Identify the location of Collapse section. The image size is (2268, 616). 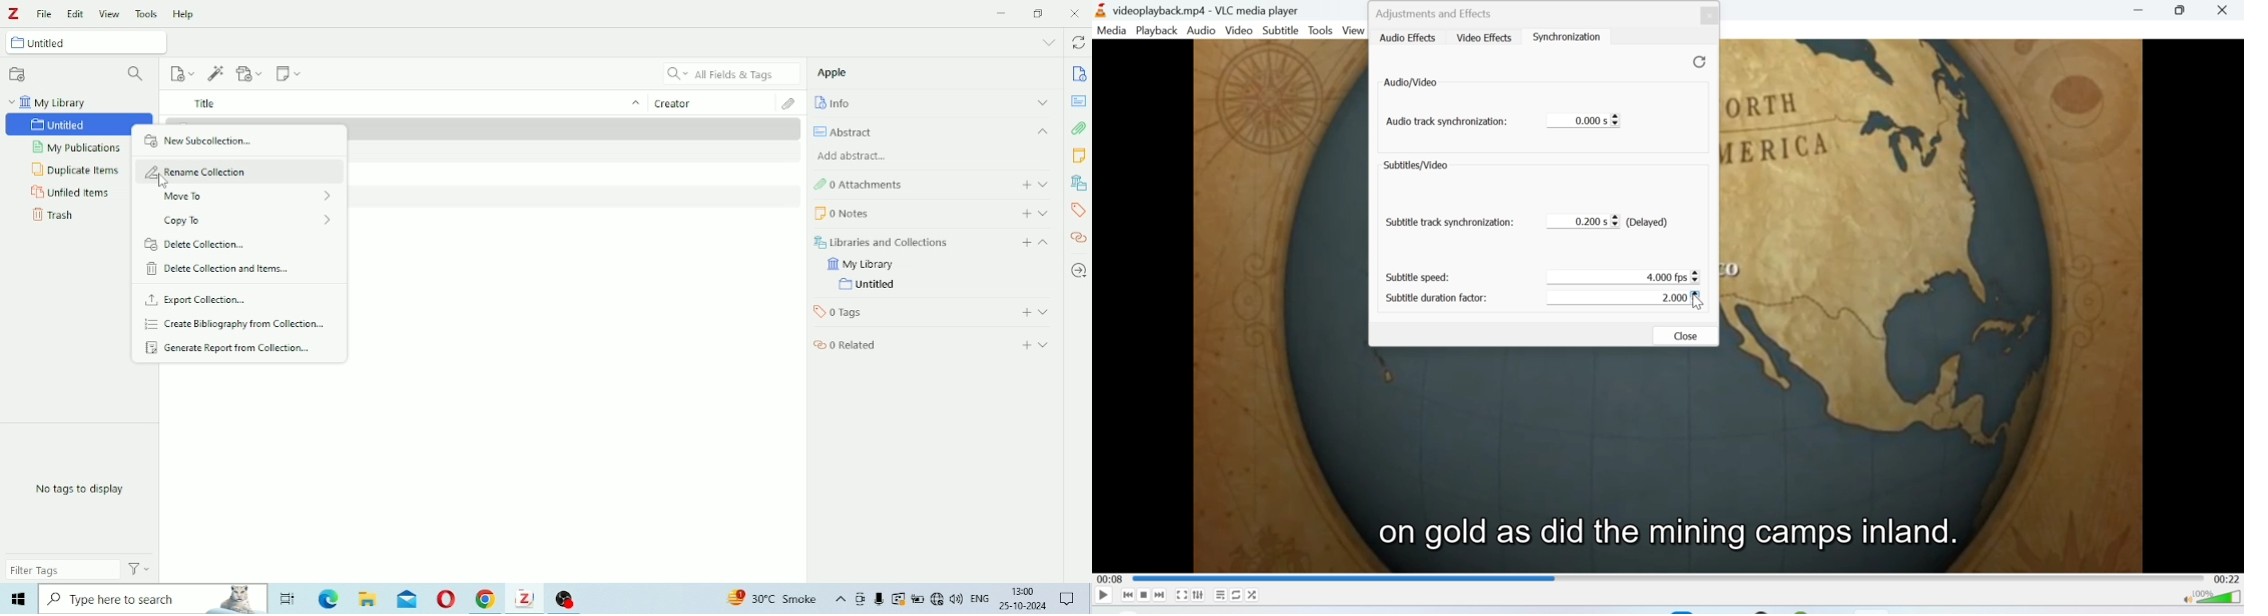
(1044, 243).